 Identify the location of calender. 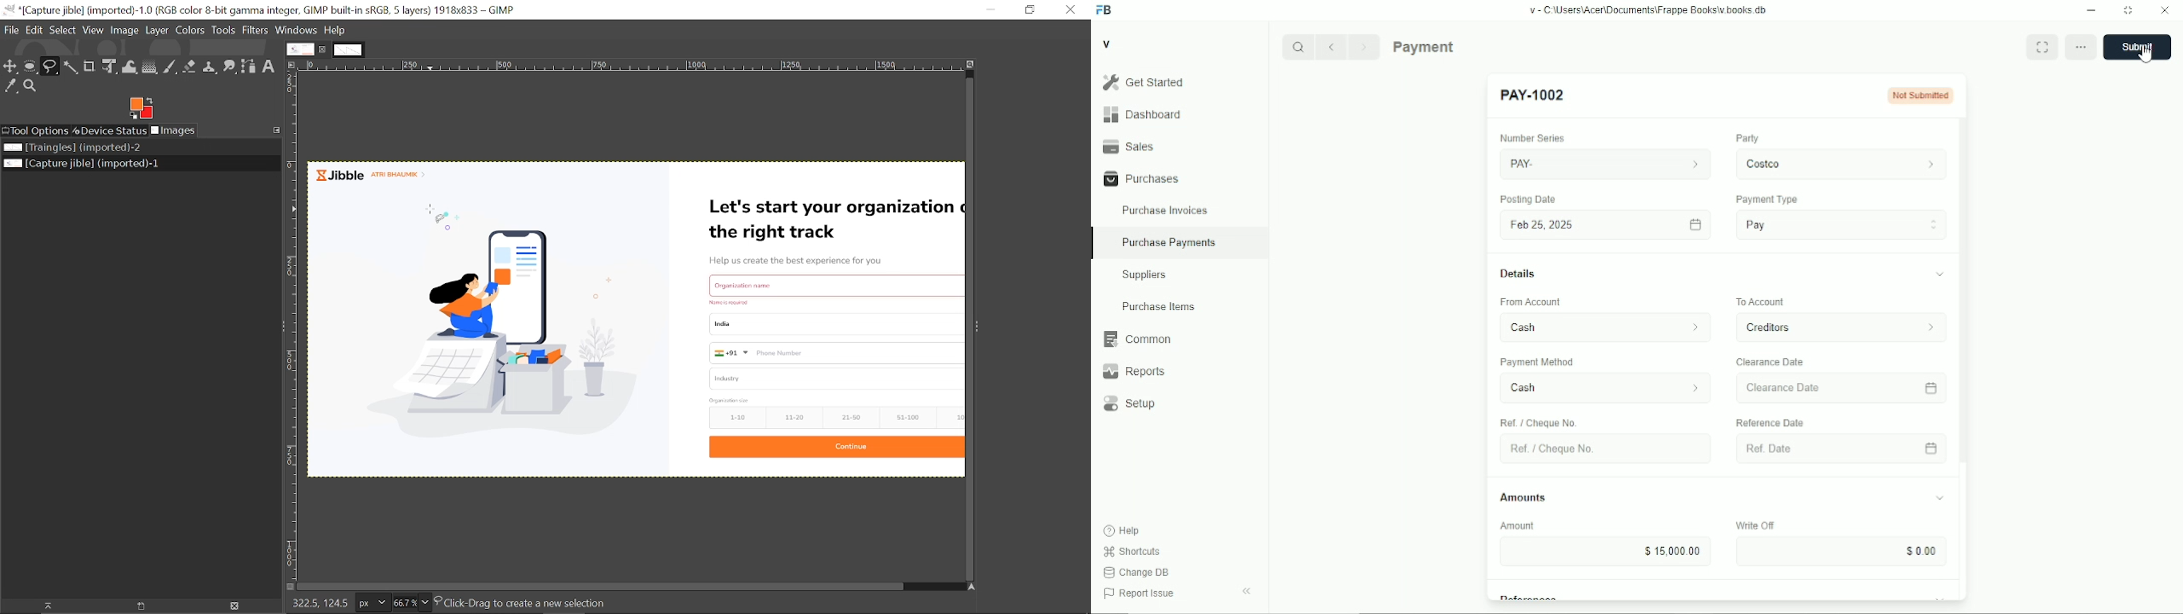
(1934, 386).